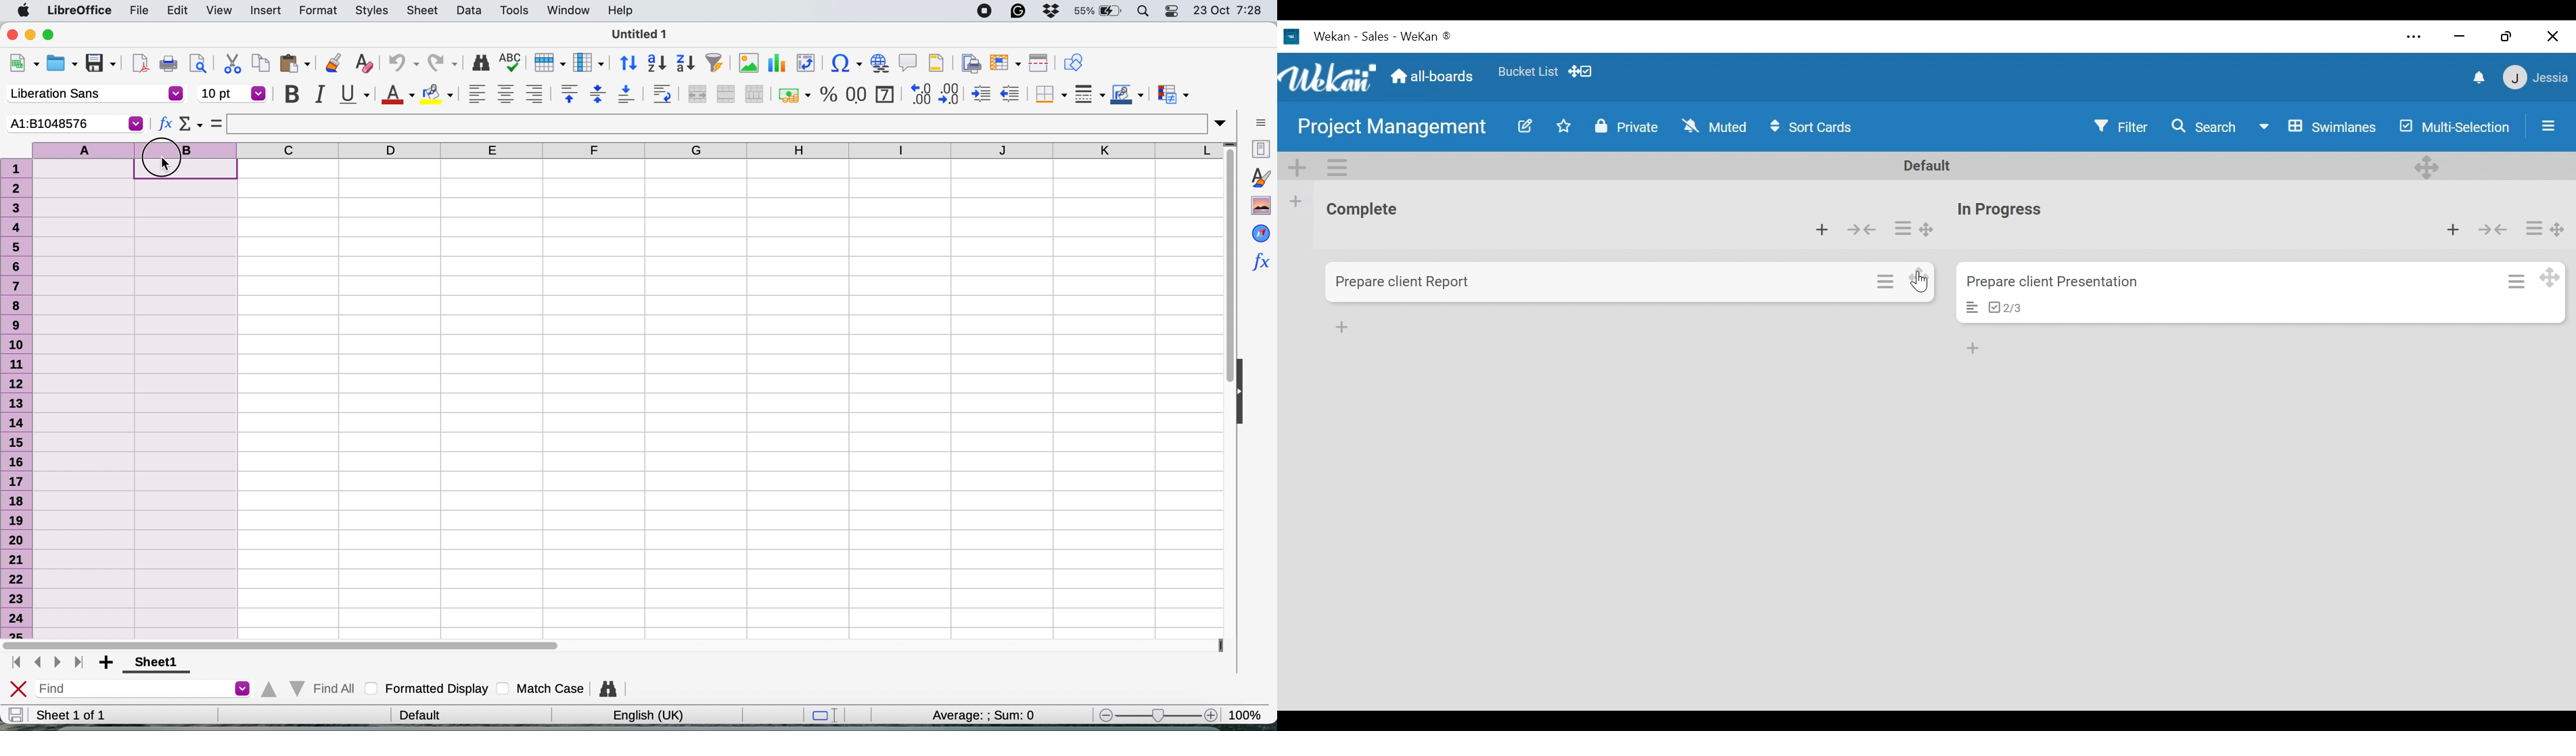 This screenshot has width=2576, height=756. Describe the element at coordinates (821, 715) in the screenshot. I see `standard selection` at that location.